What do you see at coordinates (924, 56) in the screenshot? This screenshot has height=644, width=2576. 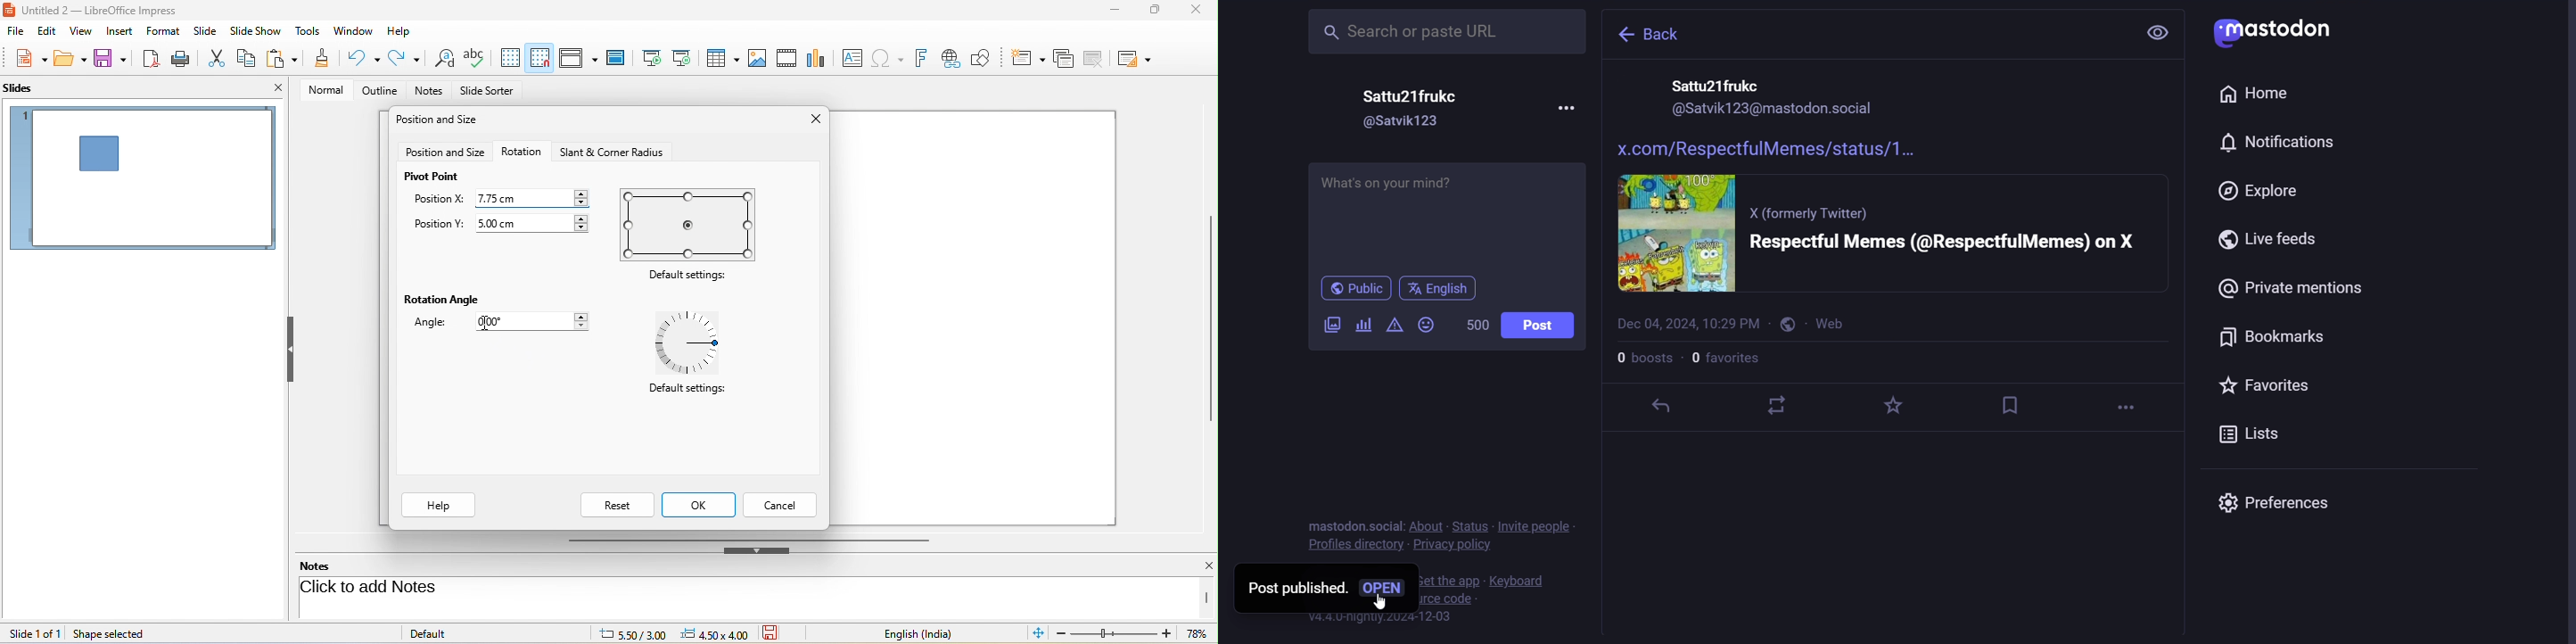 I see `font work text` at bounding box center [924, 56].